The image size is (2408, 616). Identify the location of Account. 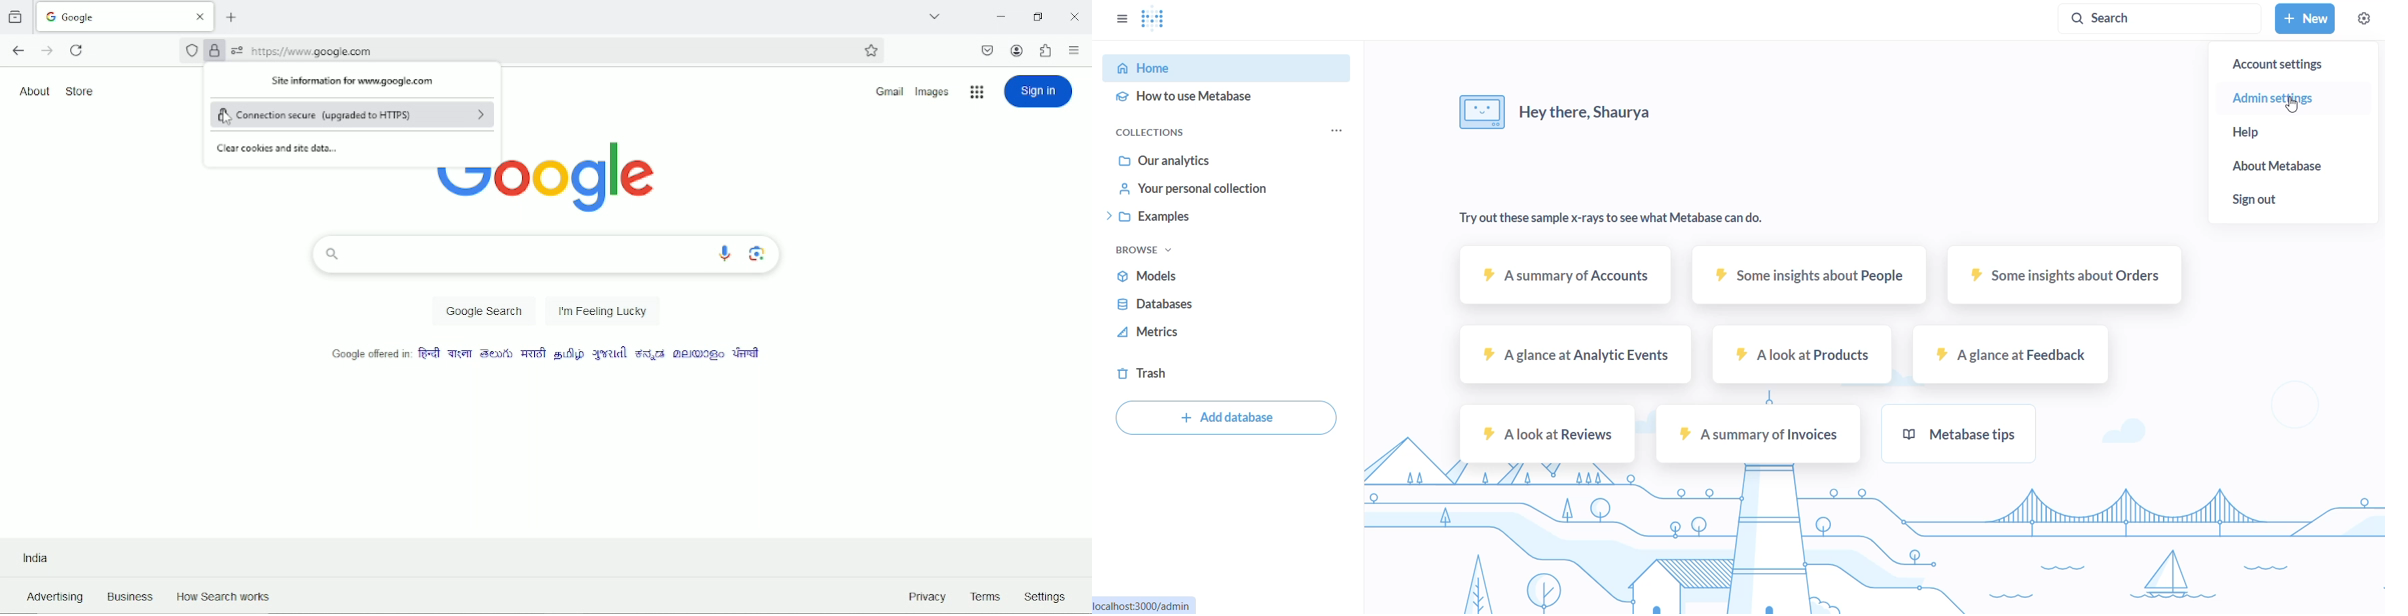
(1017, 50).